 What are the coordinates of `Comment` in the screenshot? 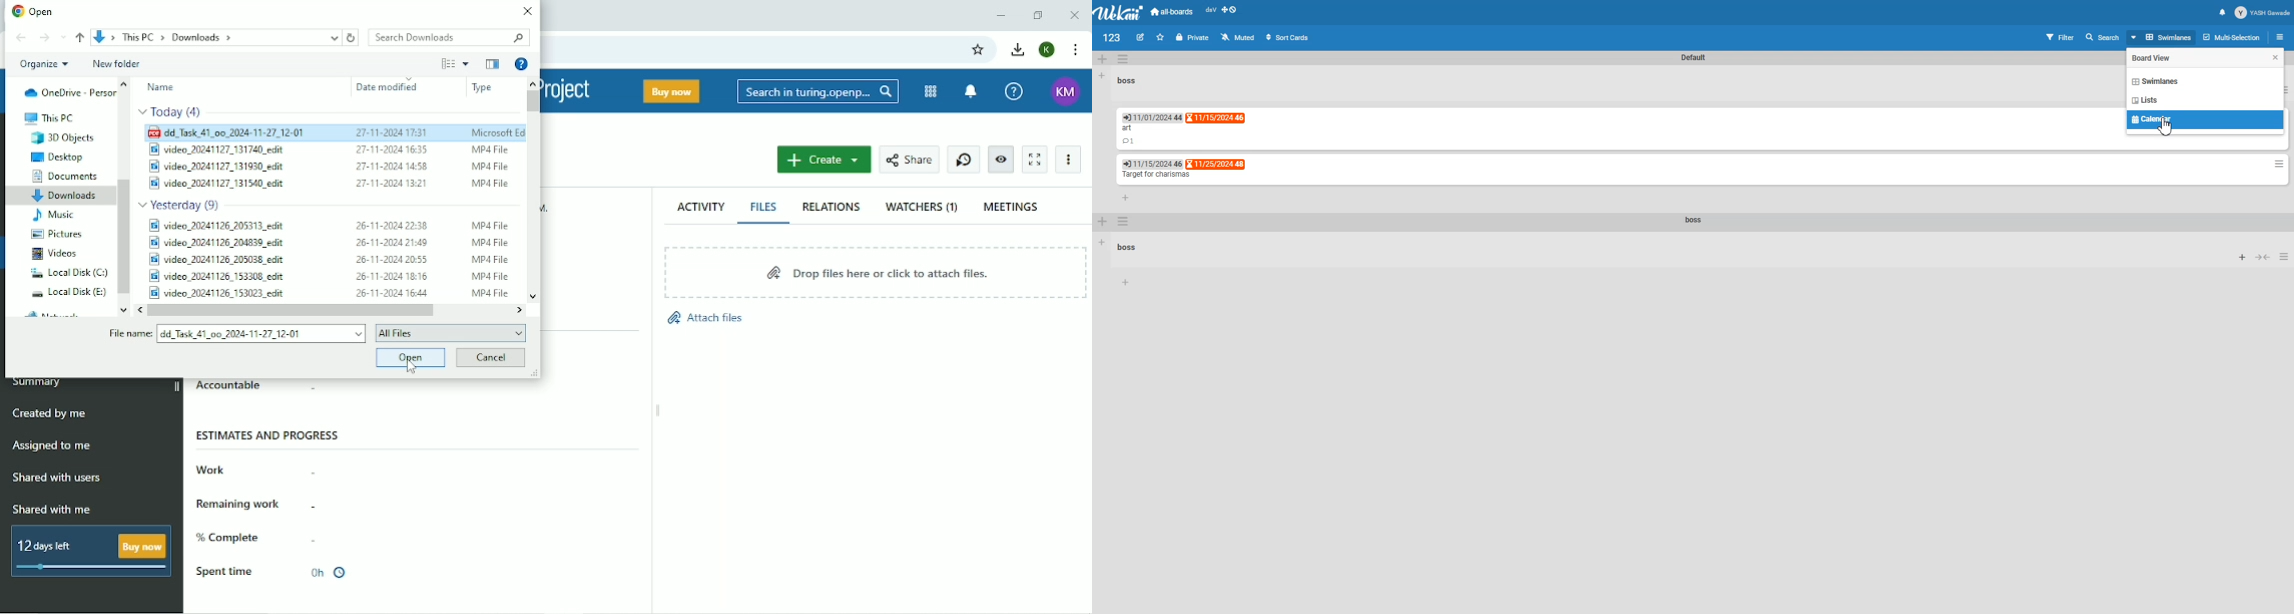 It's located at (1128, 142).